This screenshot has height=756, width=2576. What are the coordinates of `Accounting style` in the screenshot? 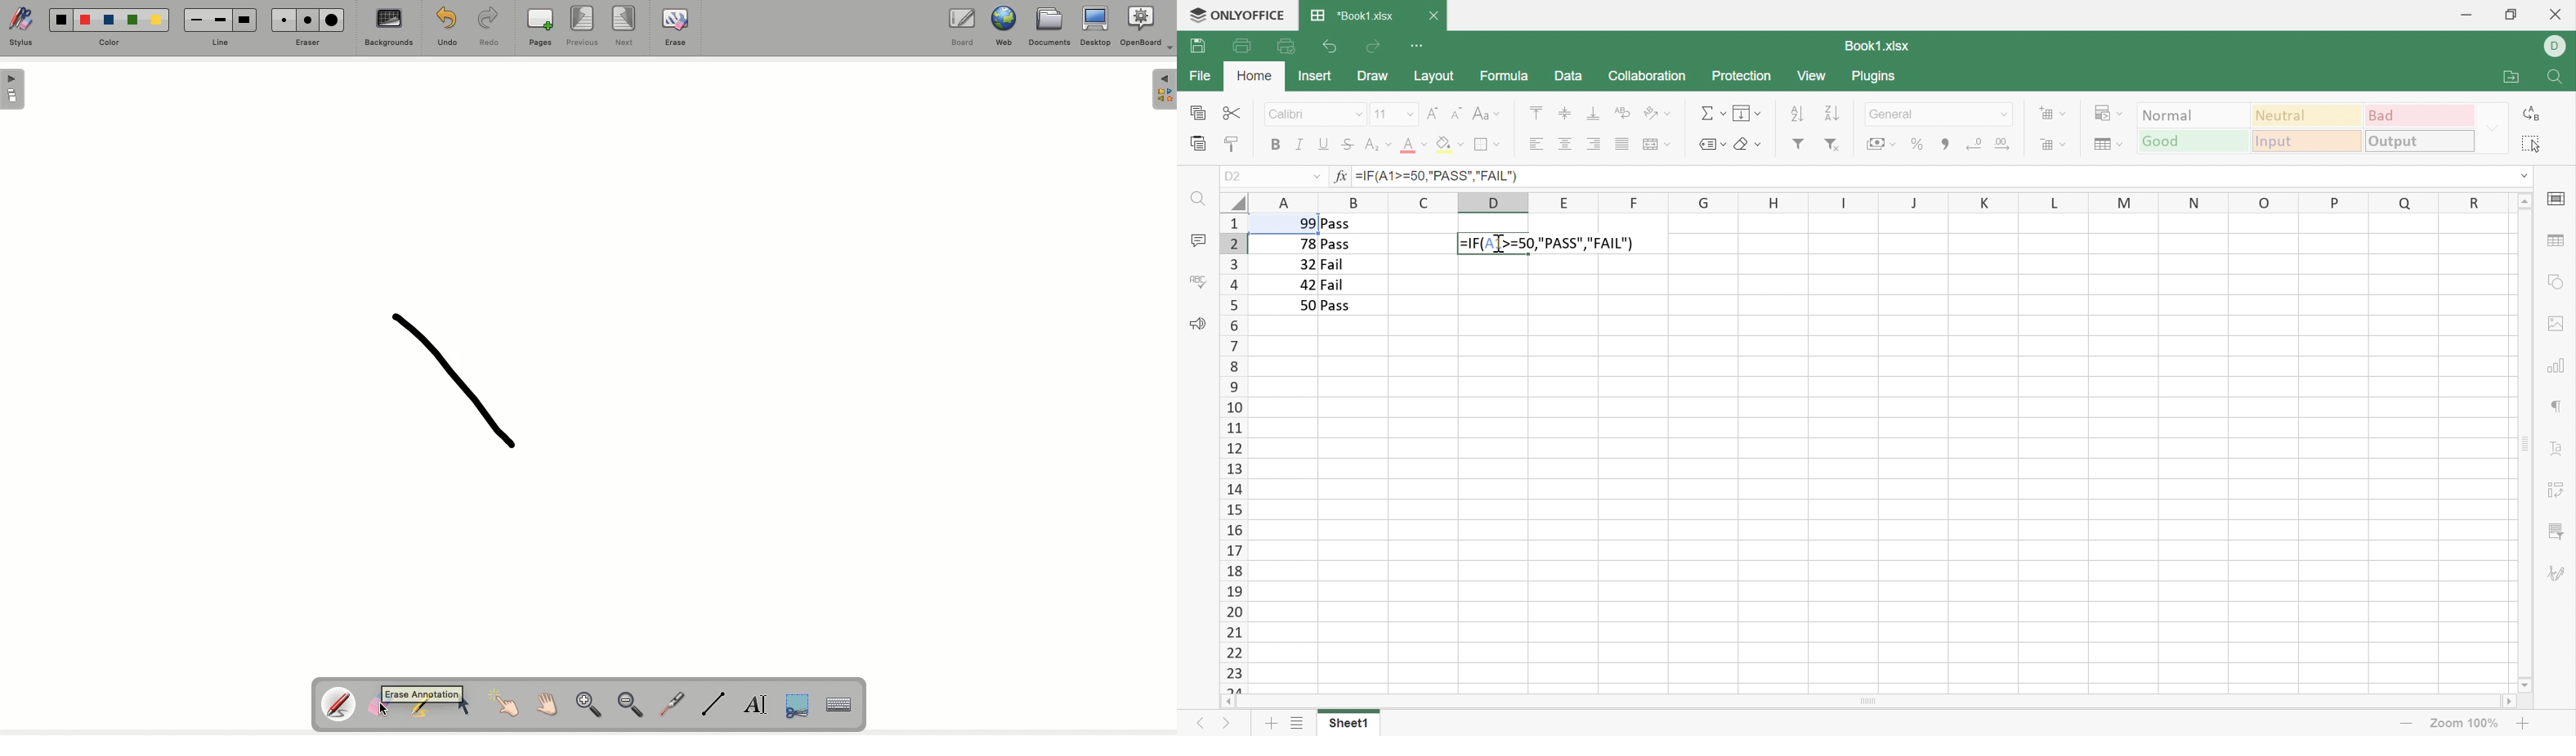 It's located at (1880, 145).